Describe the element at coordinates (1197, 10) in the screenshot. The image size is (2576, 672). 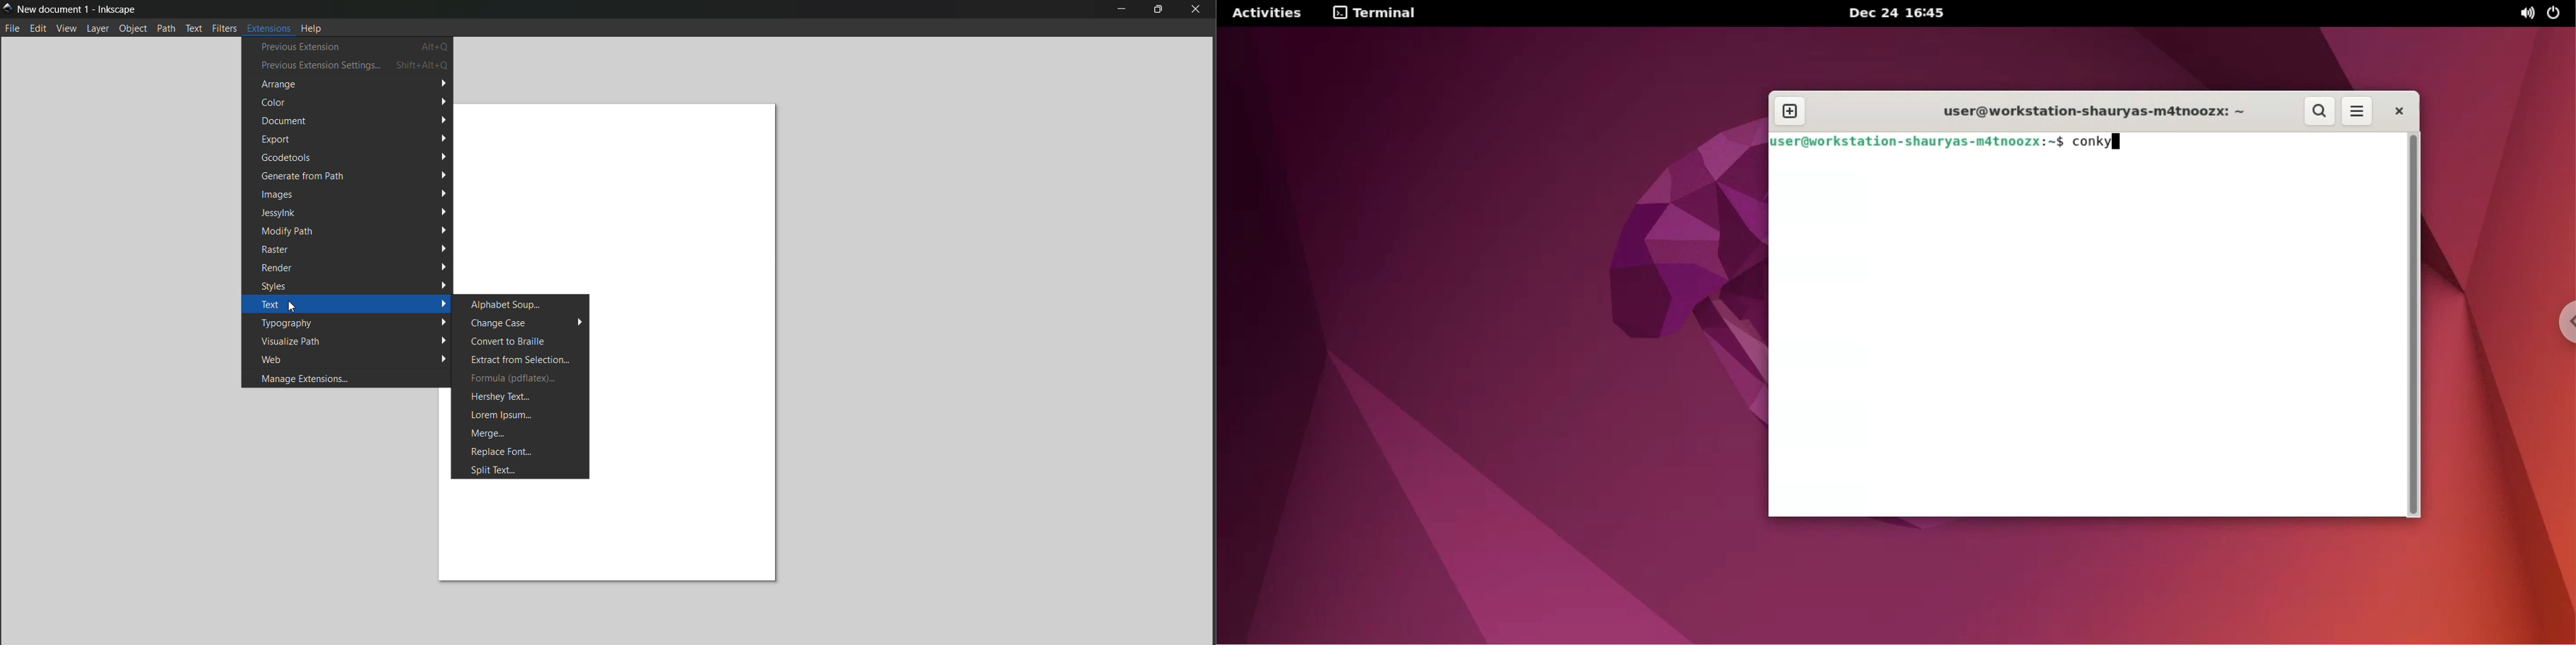
I see `close` at that location.